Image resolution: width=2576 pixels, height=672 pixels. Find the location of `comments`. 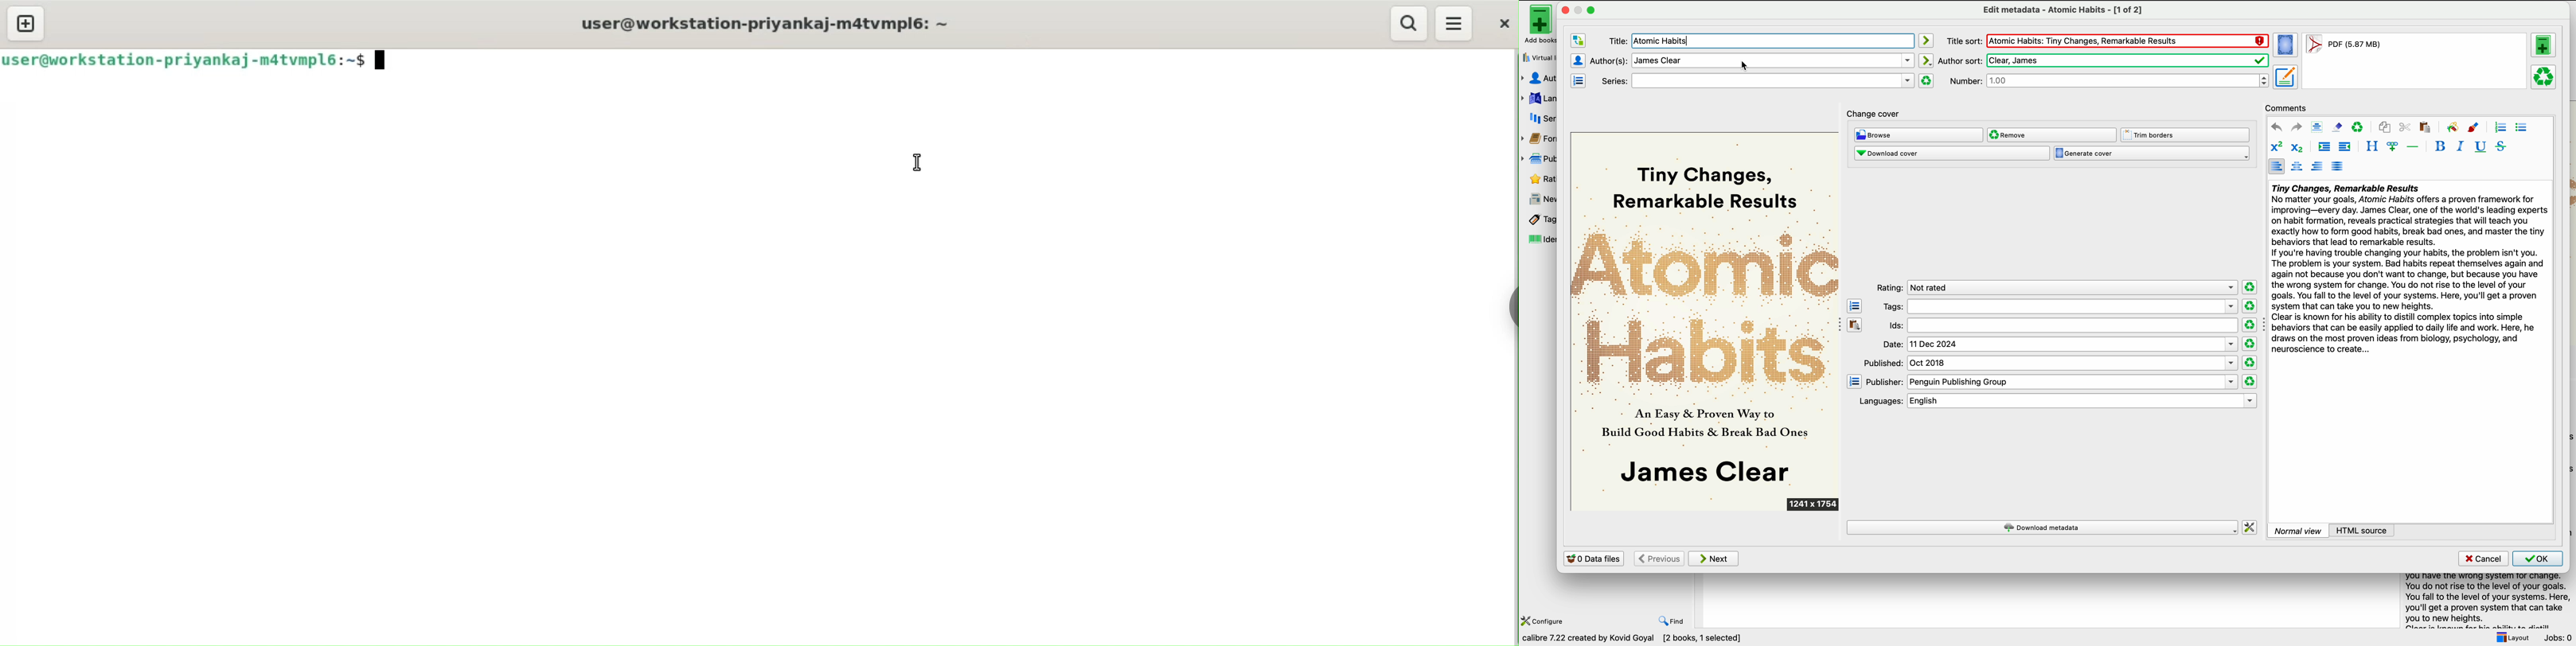

comments is located at coordinates (2287, 107).